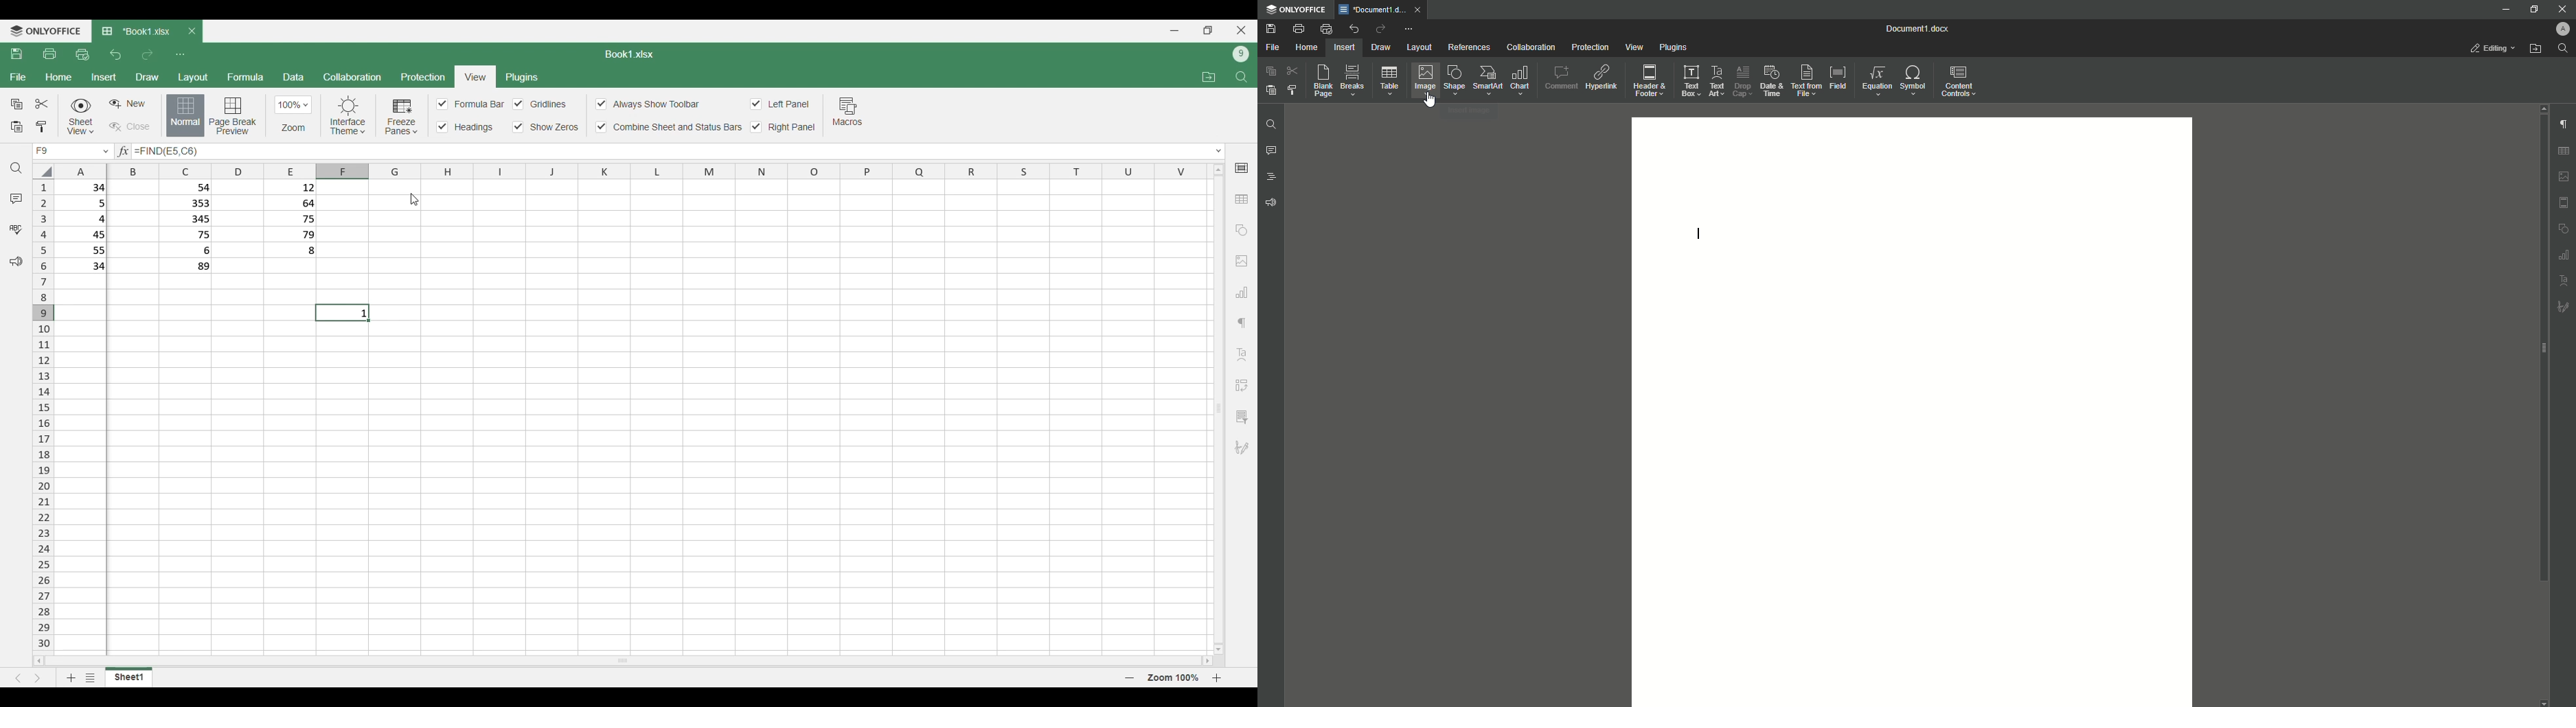  What do you see at coordinates (1913, 80) in the screenshot?
I see `Symbol` at bounding box center [1913, 80].